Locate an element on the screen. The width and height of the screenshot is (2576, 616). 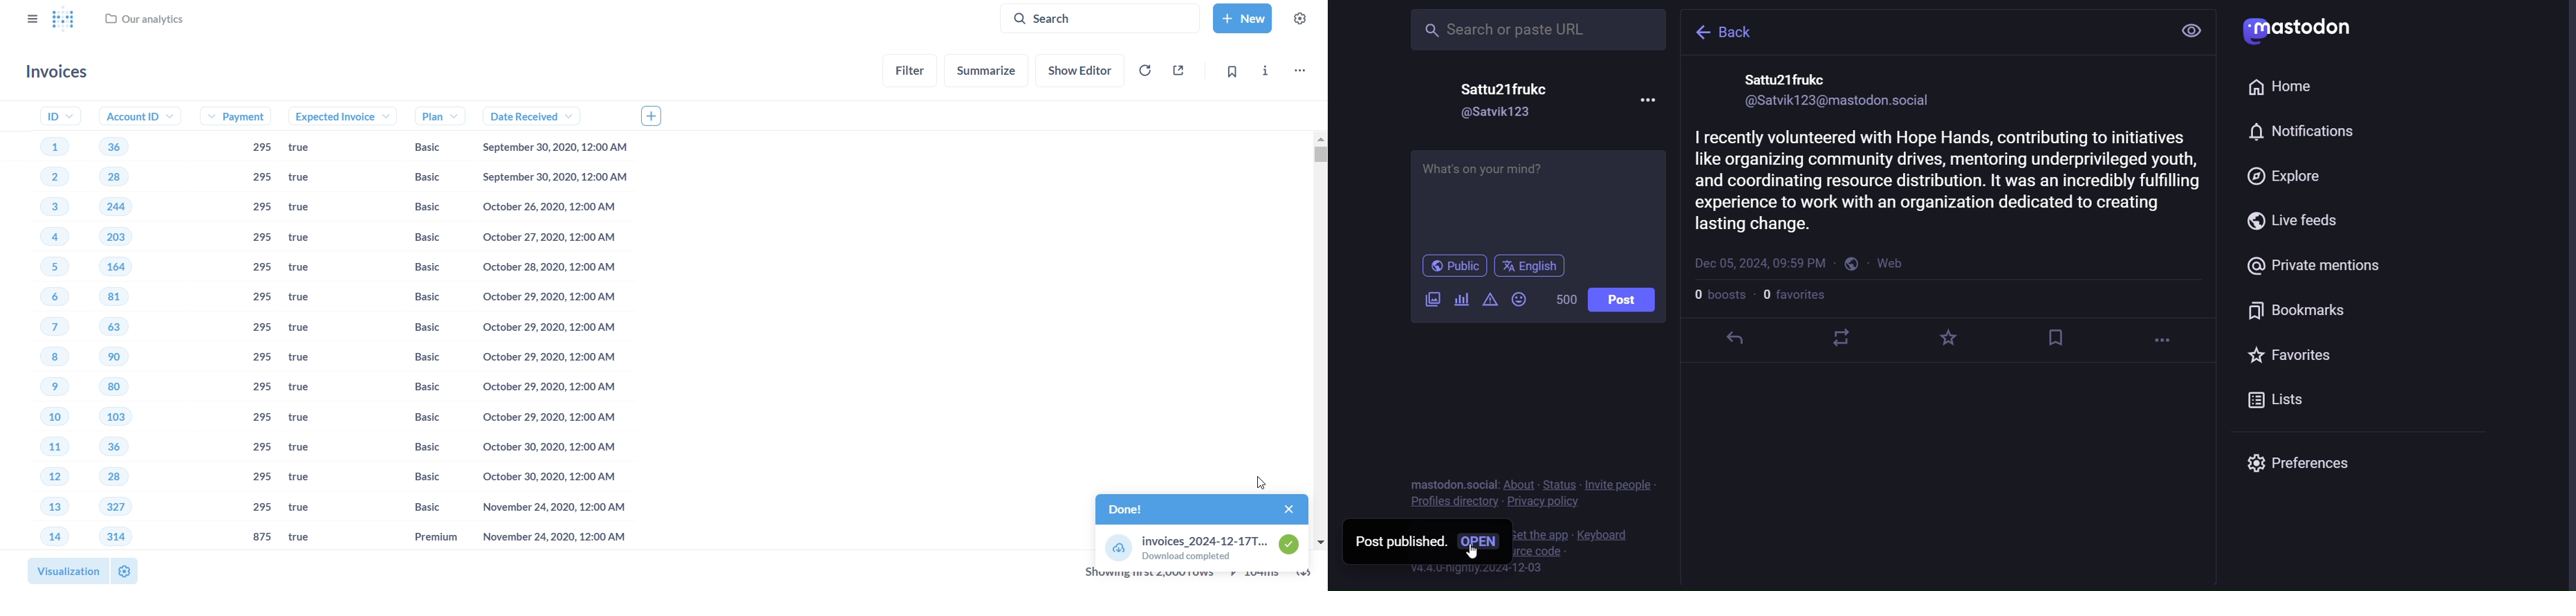
Profile directory is located at coordinates (1451, 504).